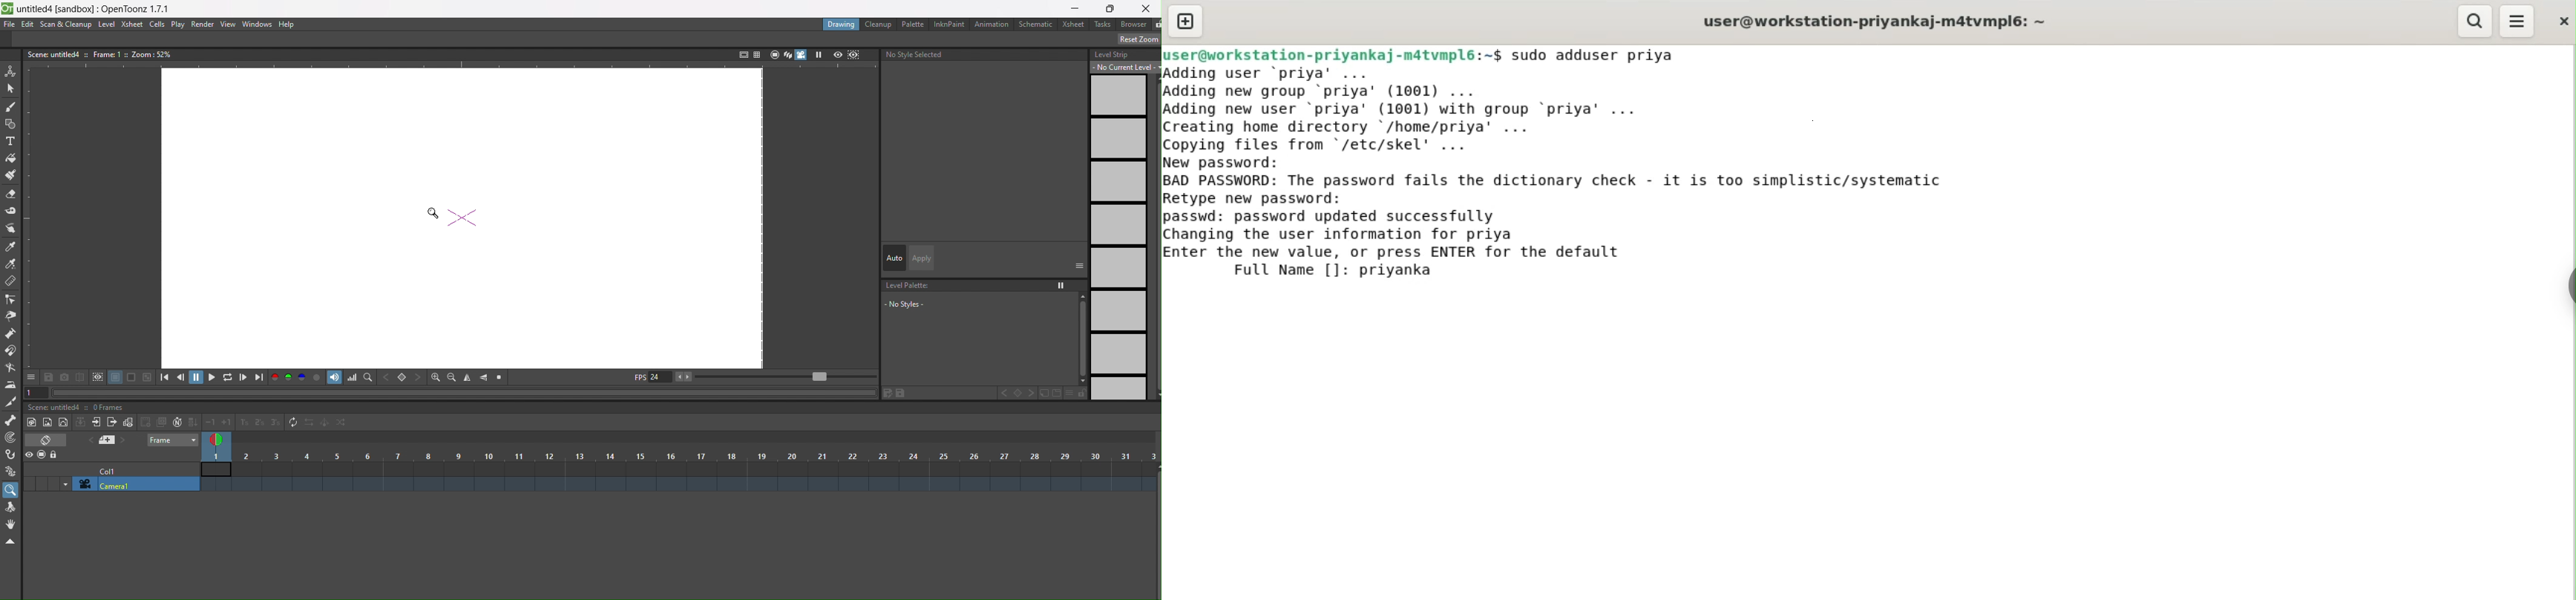 This screenshot has height=616, width=2576. I want to click on , so click(325, 423).